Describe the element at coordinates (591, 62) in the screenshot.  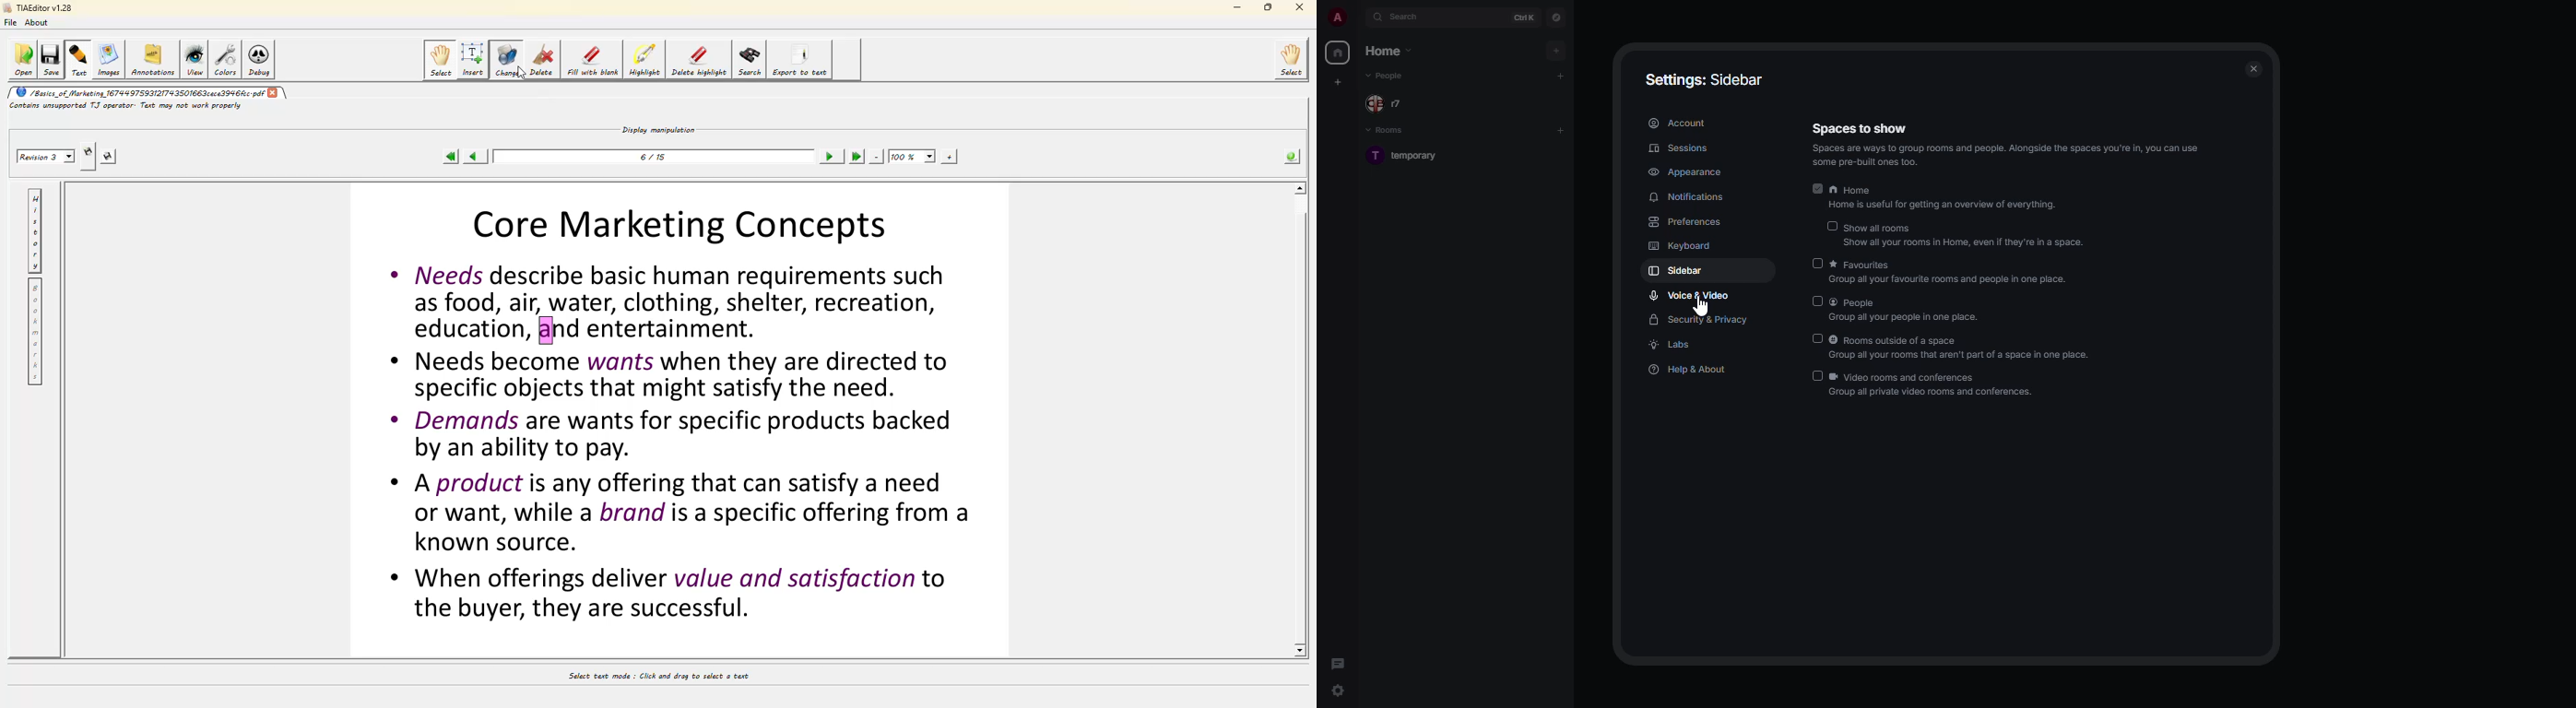
I see `fill with blank` at that location.